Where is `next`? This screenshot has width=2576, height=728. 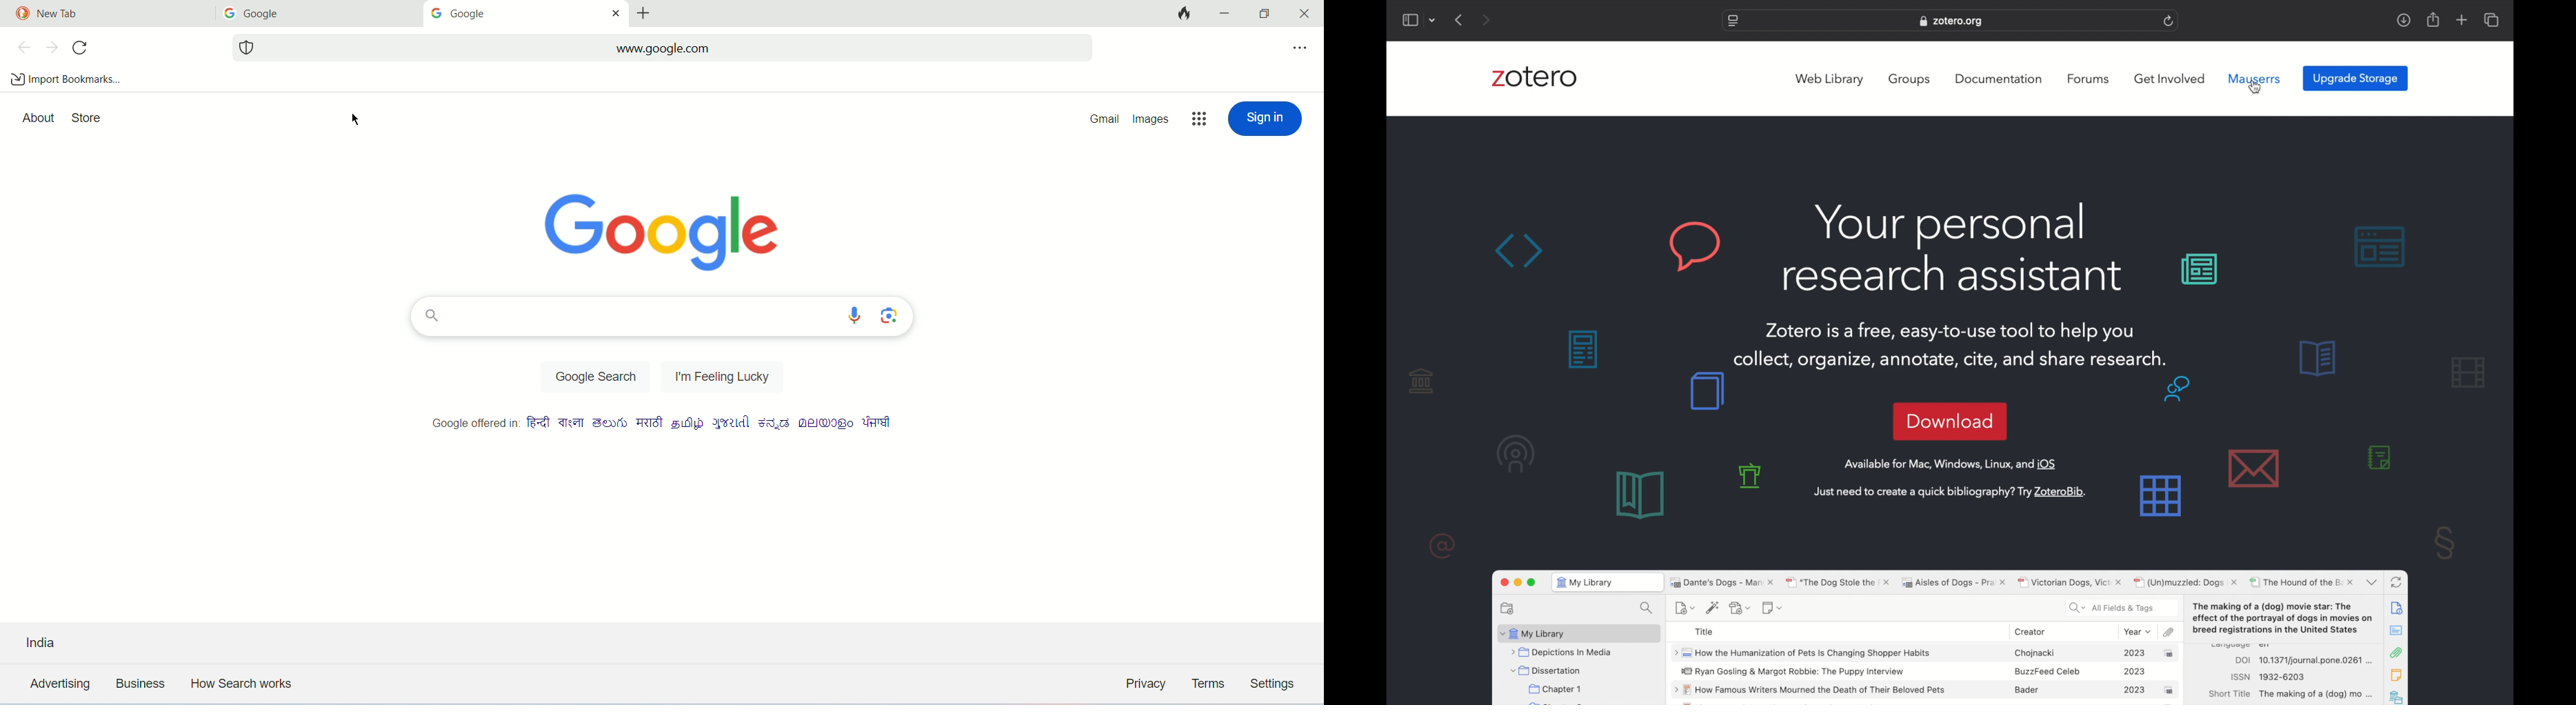
next is located at coordinates (1486, 20).